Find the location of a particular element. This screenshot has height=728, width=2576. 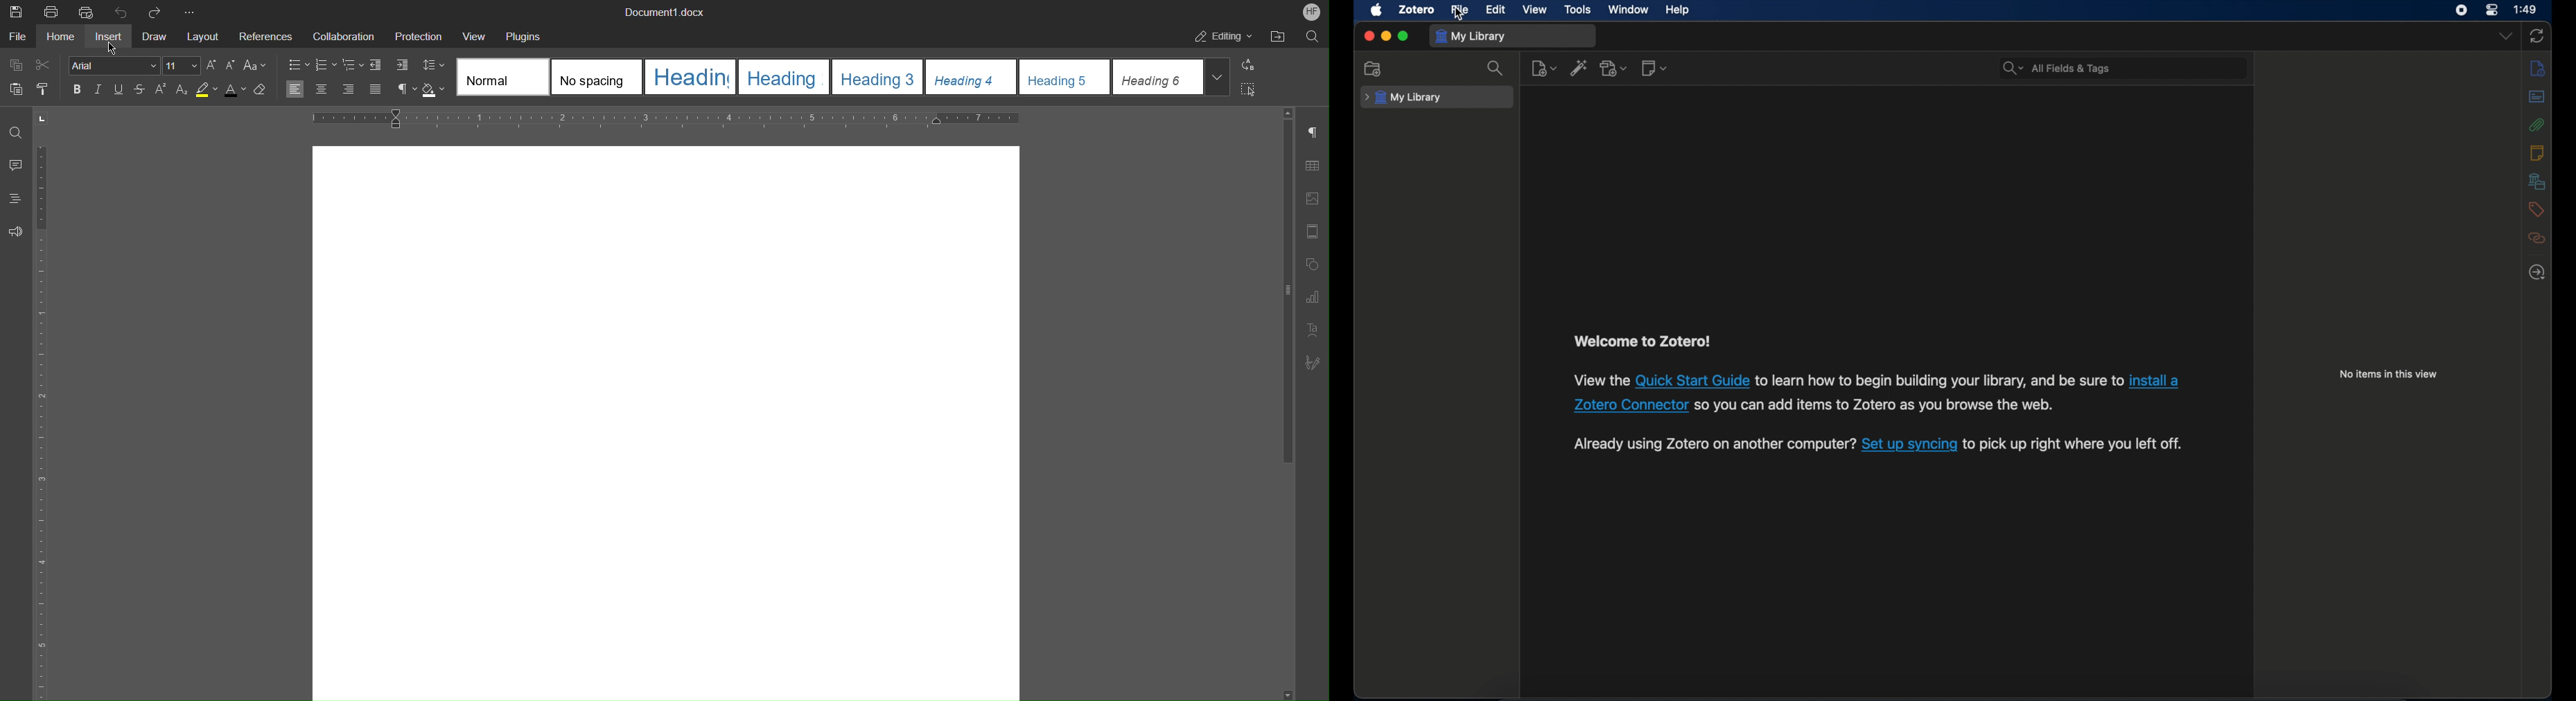

add attachment is located at coordinates (1614, 68).